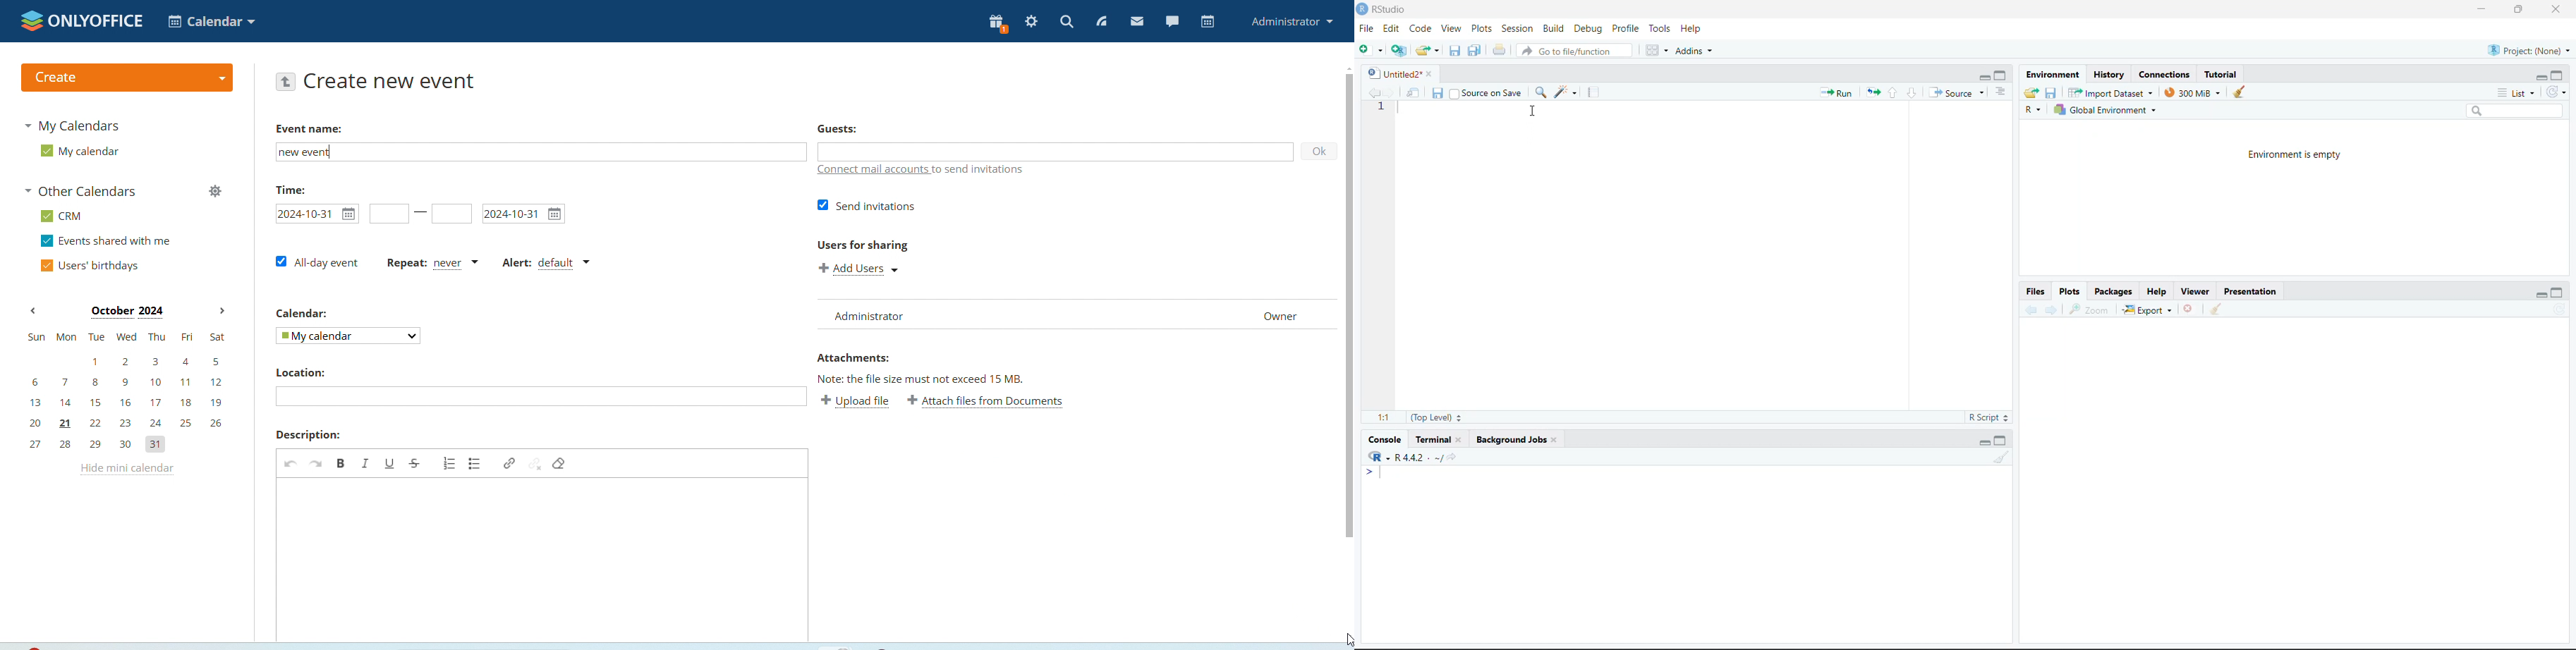 This screenshot has width=2576, height=672. What do you see at coordinates (2514, 8) in the screenshot?
I see `maximize` at bounding box center [2514, 8].